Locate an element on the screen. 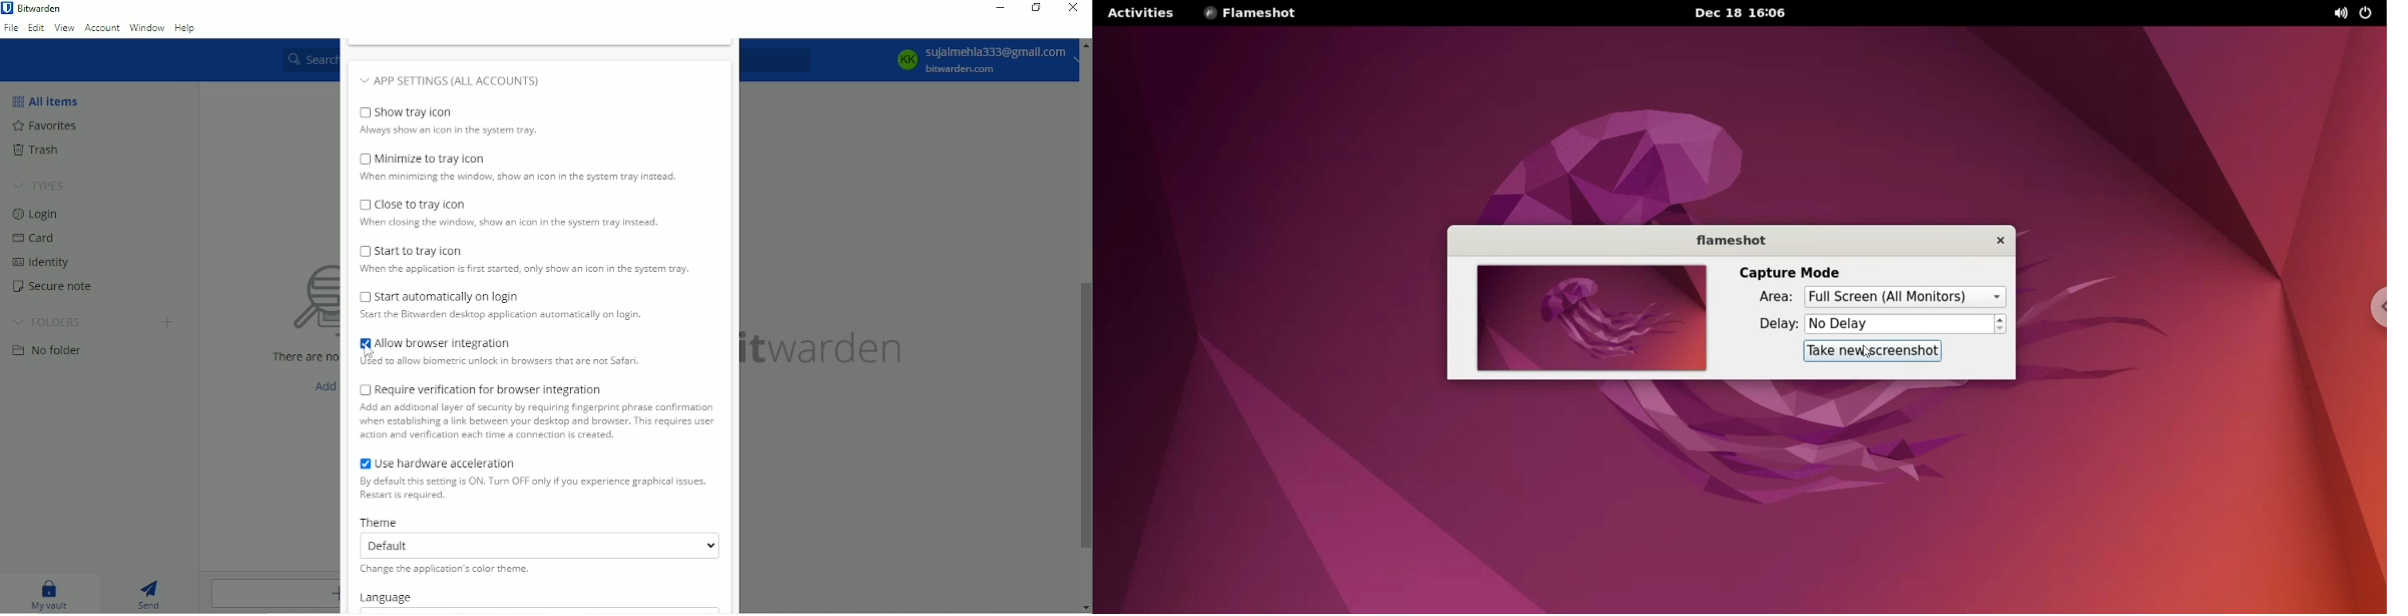 This screenshot has height=616, width=2408. Language is located at coordinates (390, 597).